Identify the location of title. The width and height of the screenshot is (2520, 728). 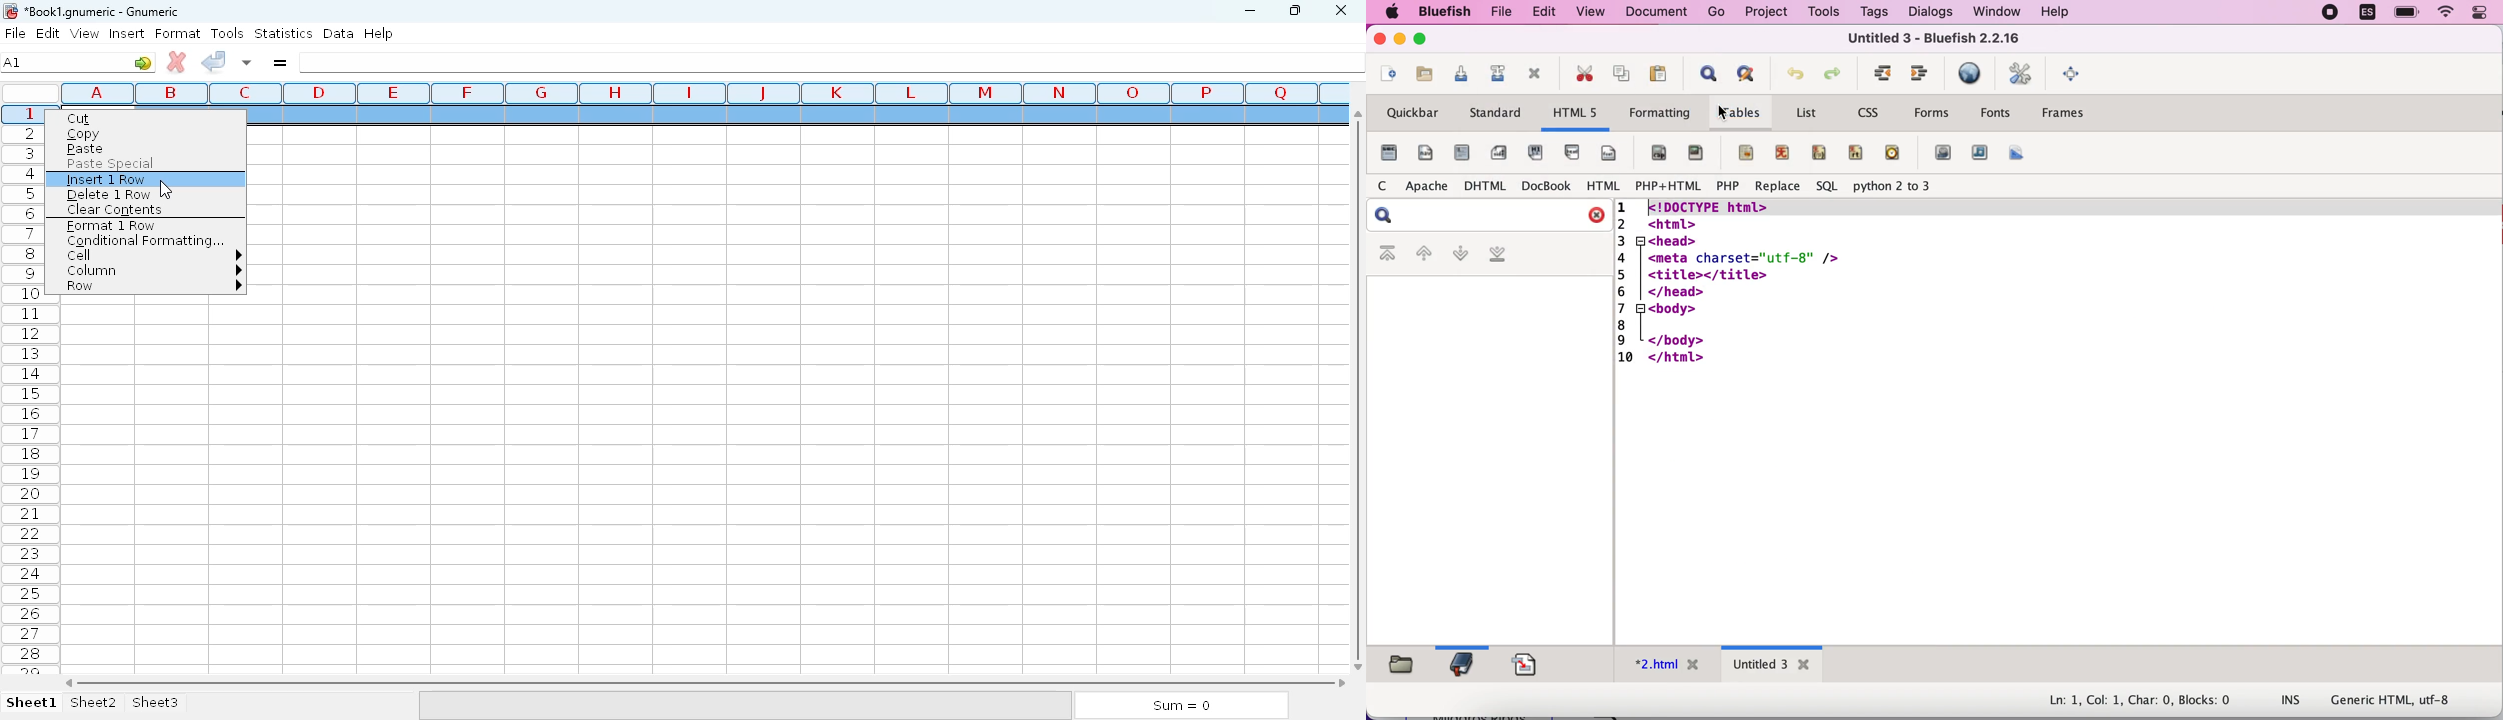
(103, 12).